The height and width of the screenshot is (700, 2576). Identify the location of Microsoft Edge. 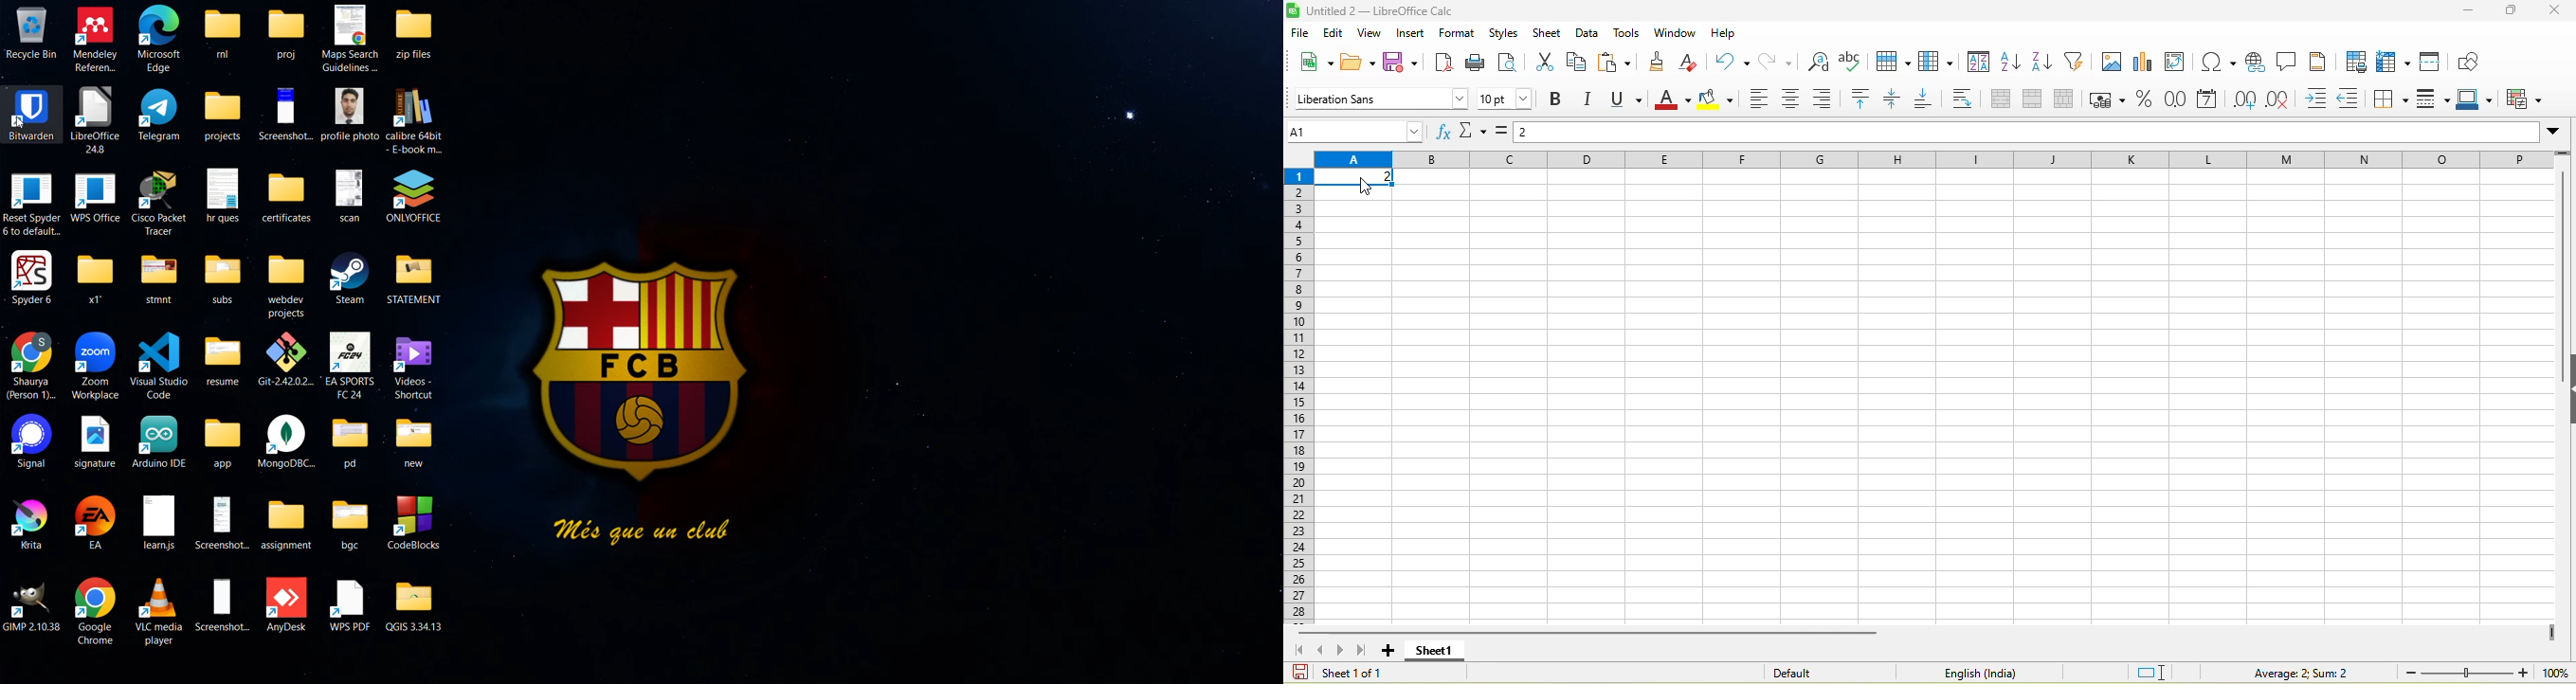
(160, 40).